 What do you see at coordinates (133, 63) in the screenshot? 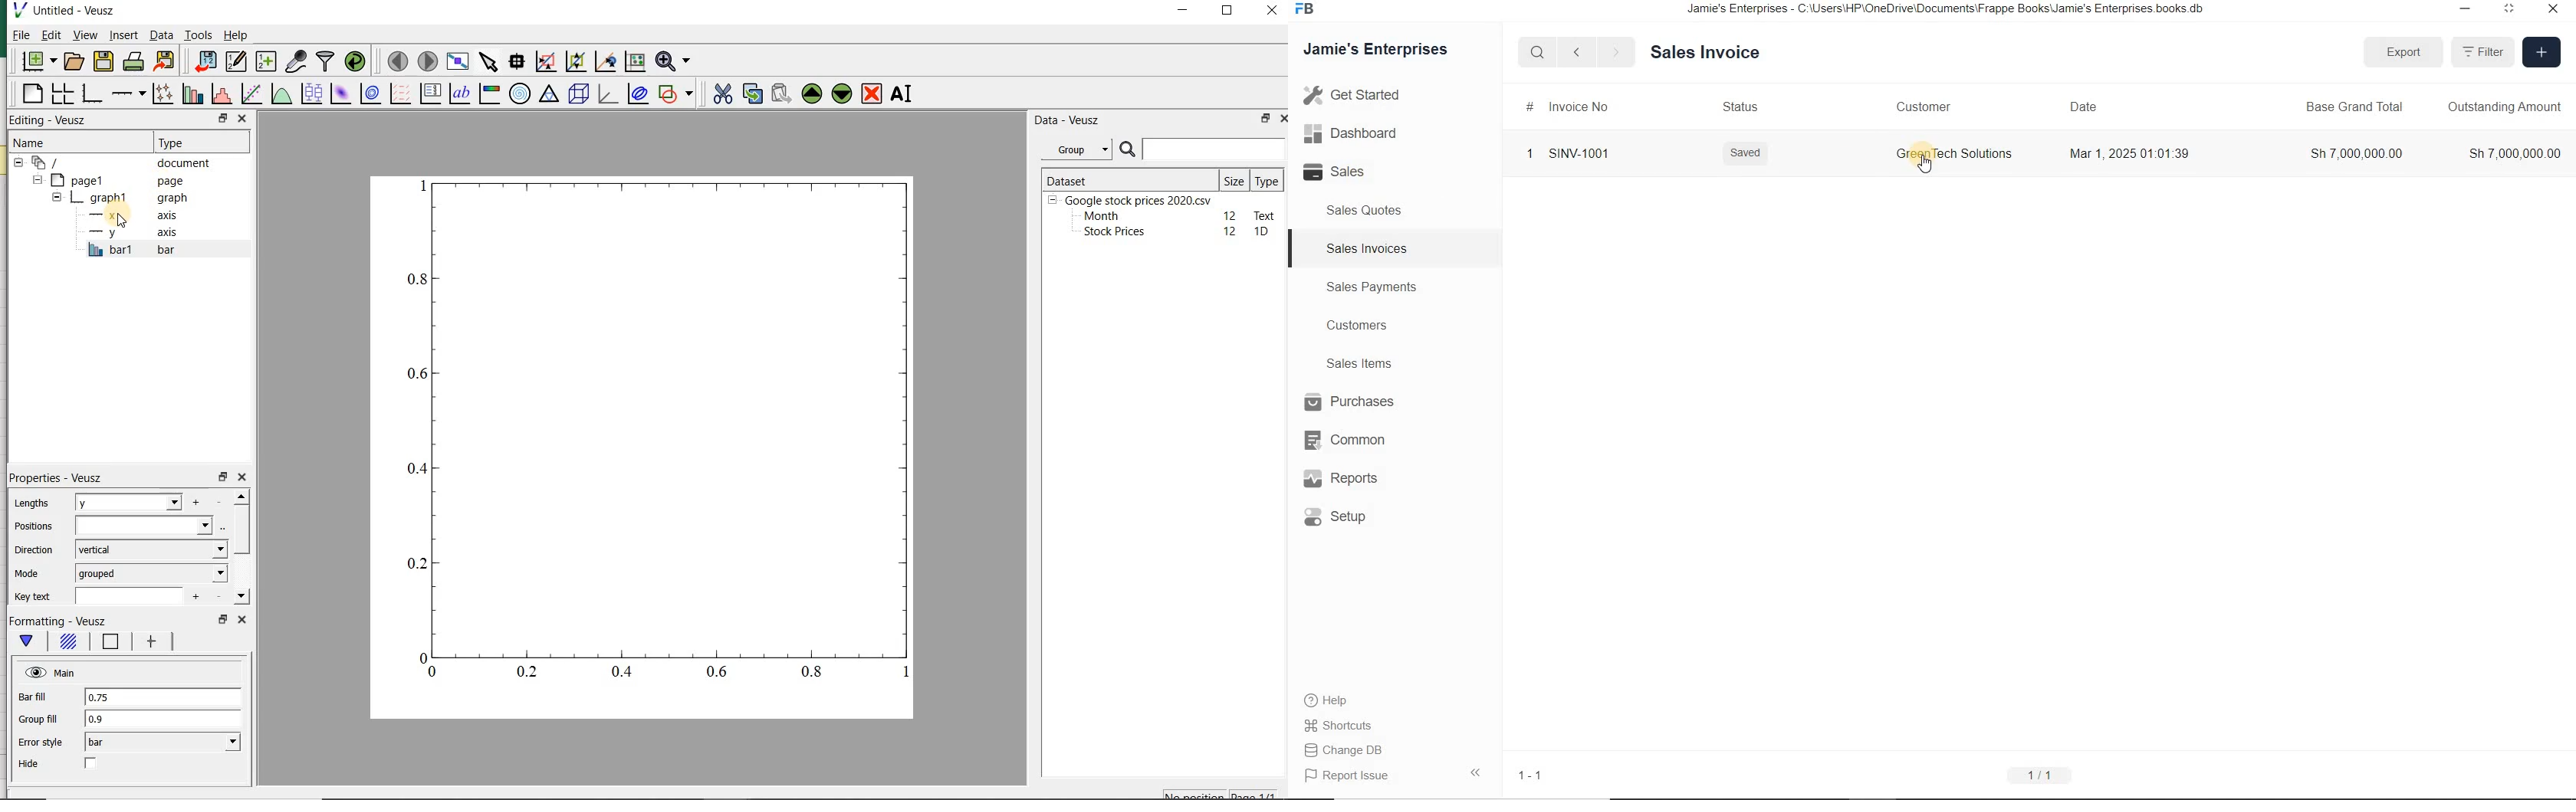
I see `print the document` at bounding box center [133, 63].